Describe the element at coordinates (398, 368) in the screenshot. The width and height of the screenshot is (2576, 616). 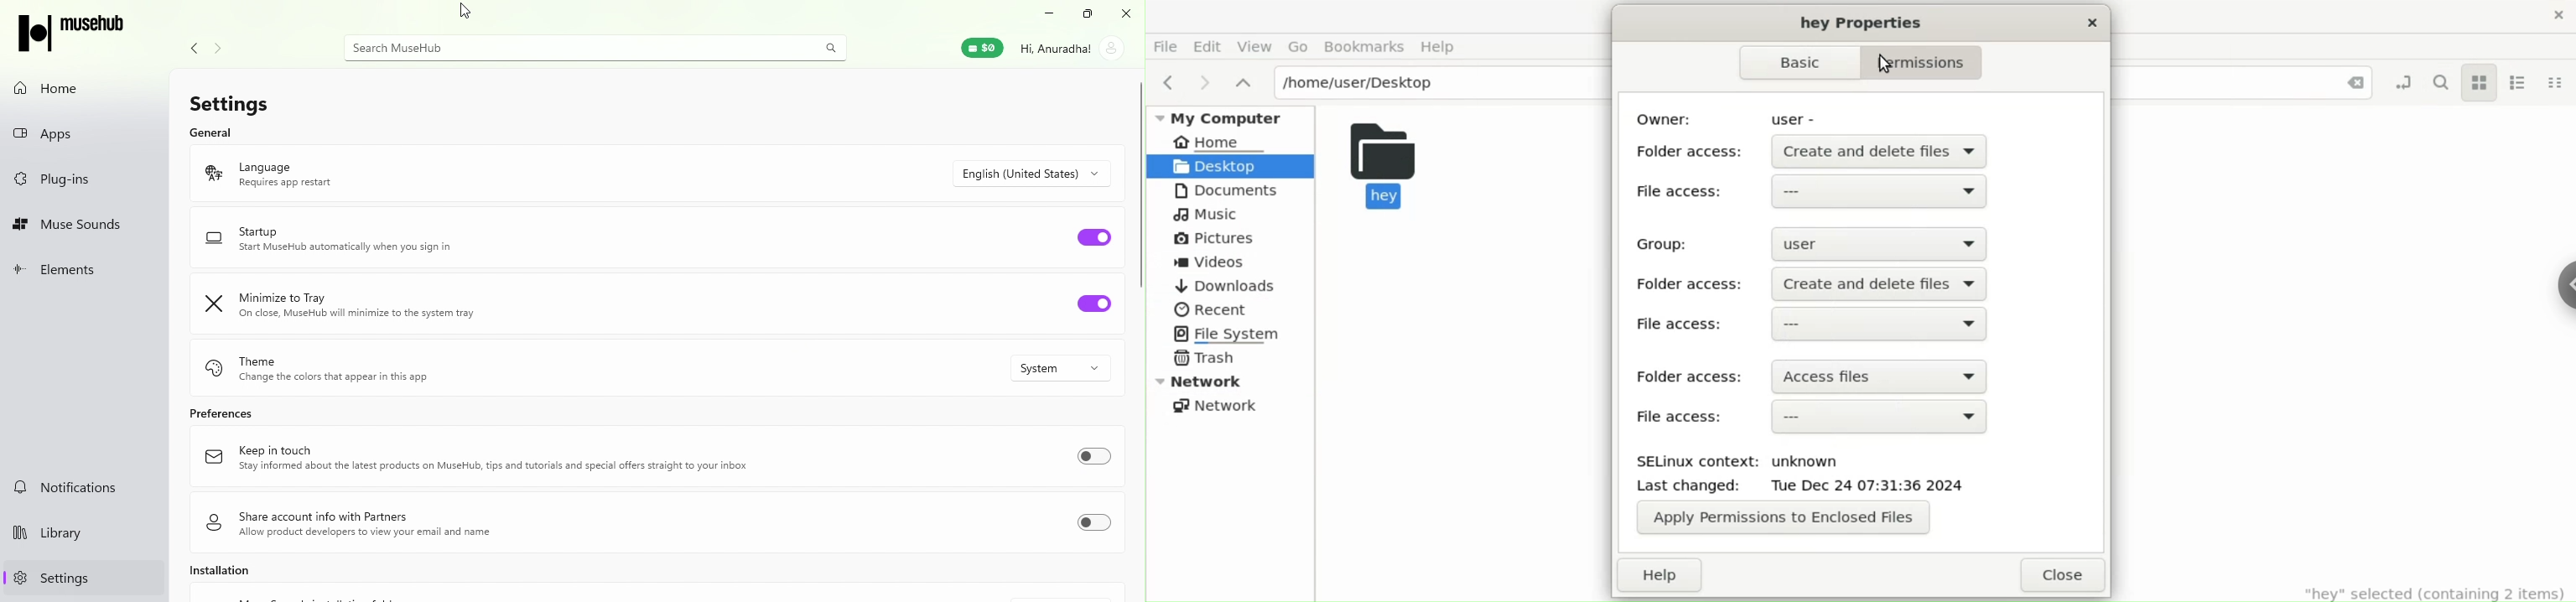
I see `Theme` at that location.